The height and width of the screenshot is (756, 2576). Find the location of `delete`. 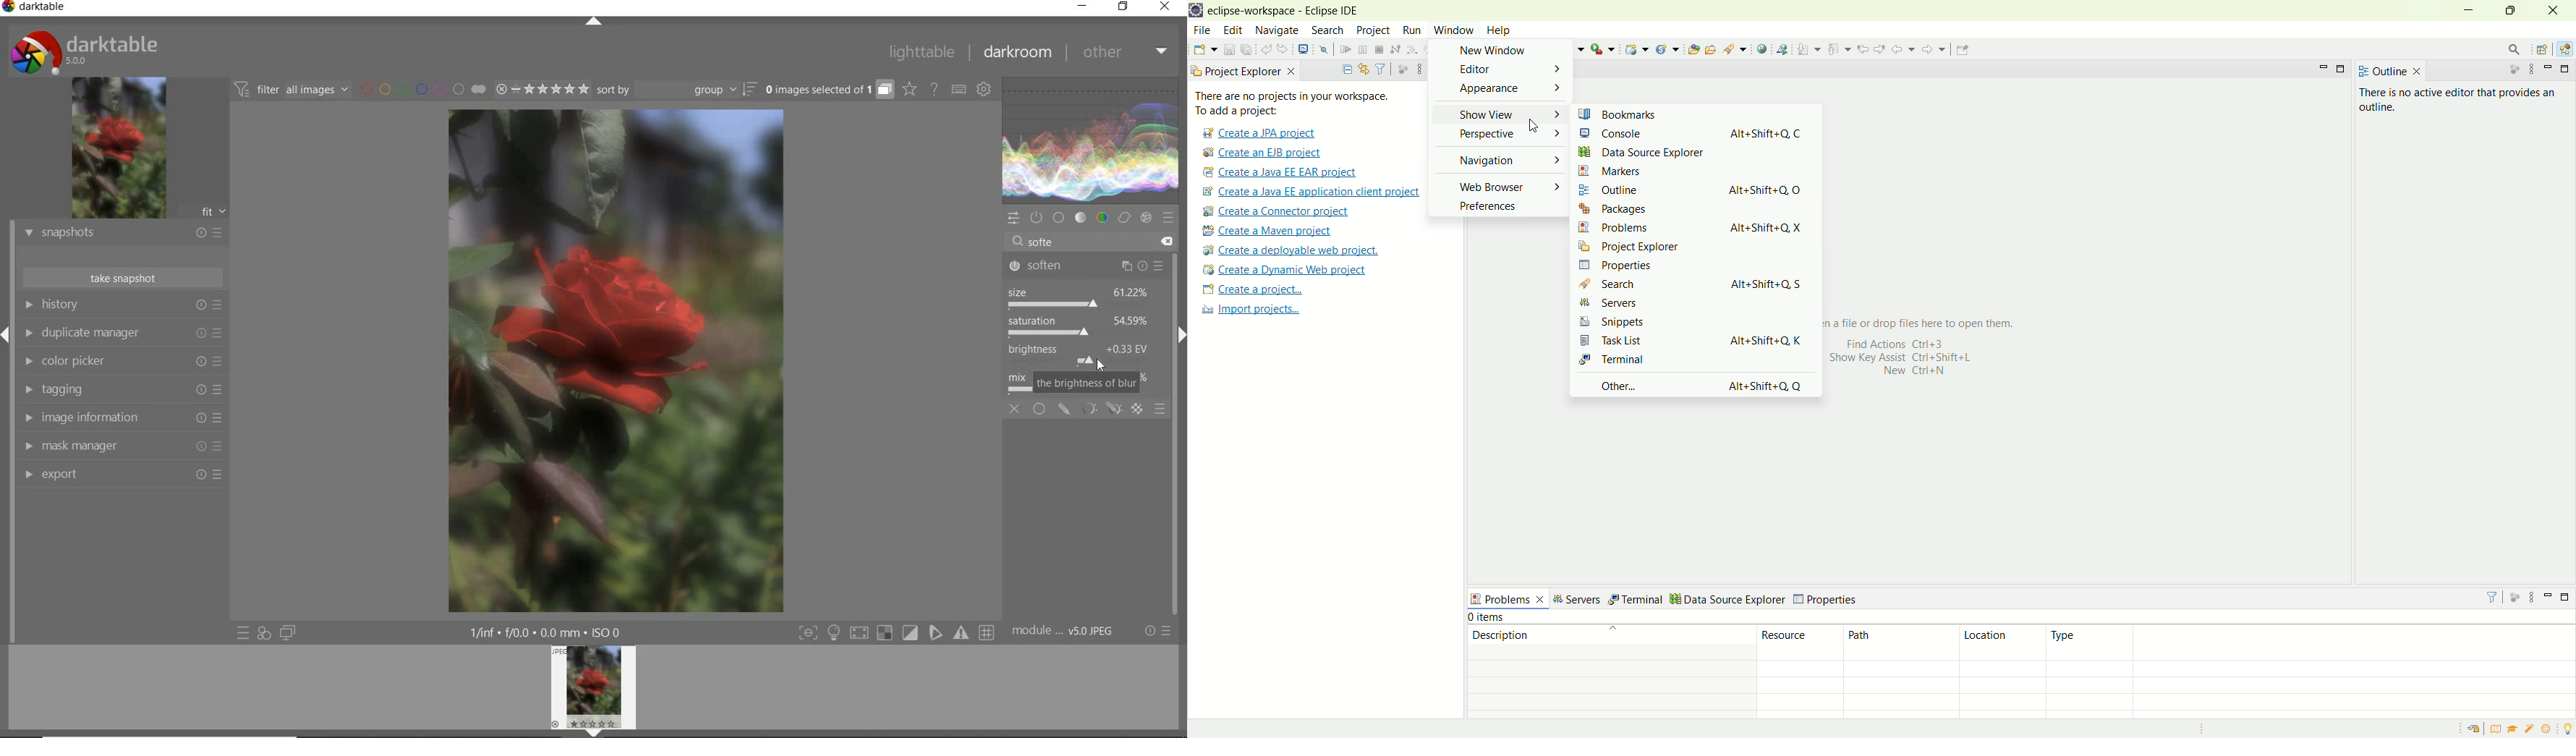

delete is located at coordinates (1168, 241).